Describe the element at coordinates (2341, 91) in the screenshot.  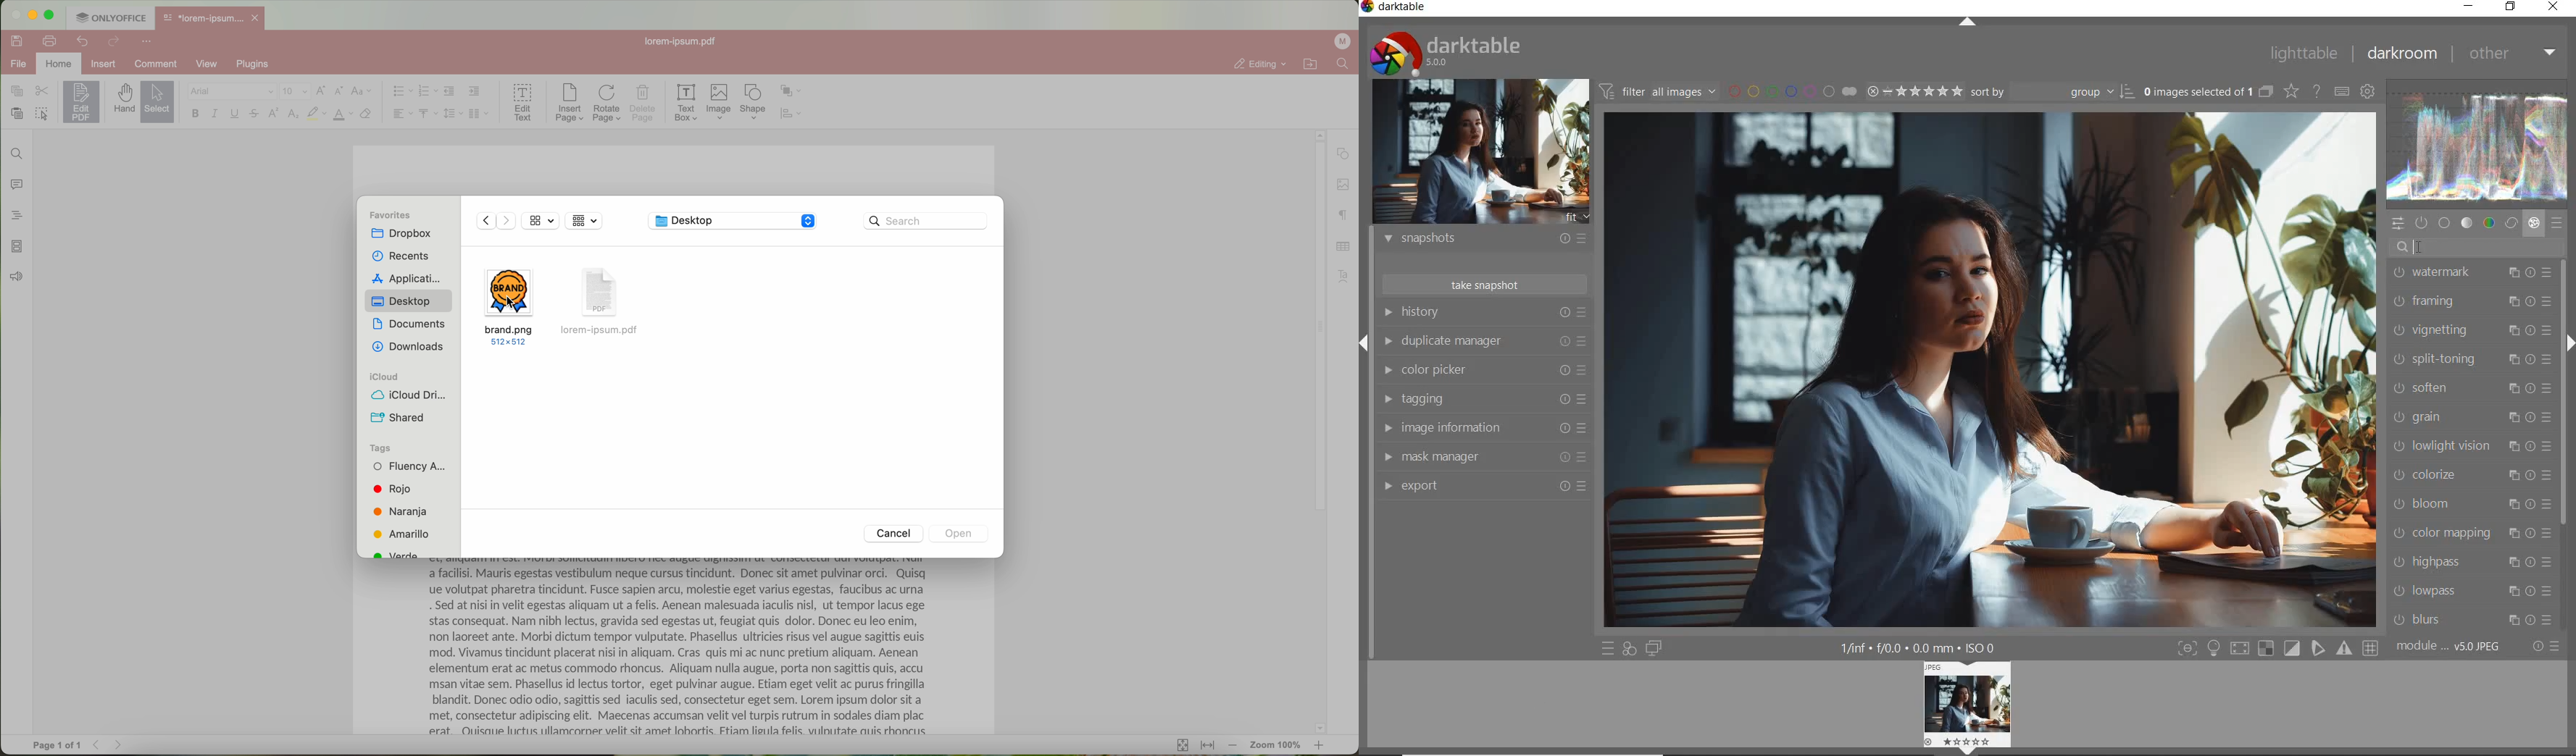
I see `set keyboard shortcuts` at that location.